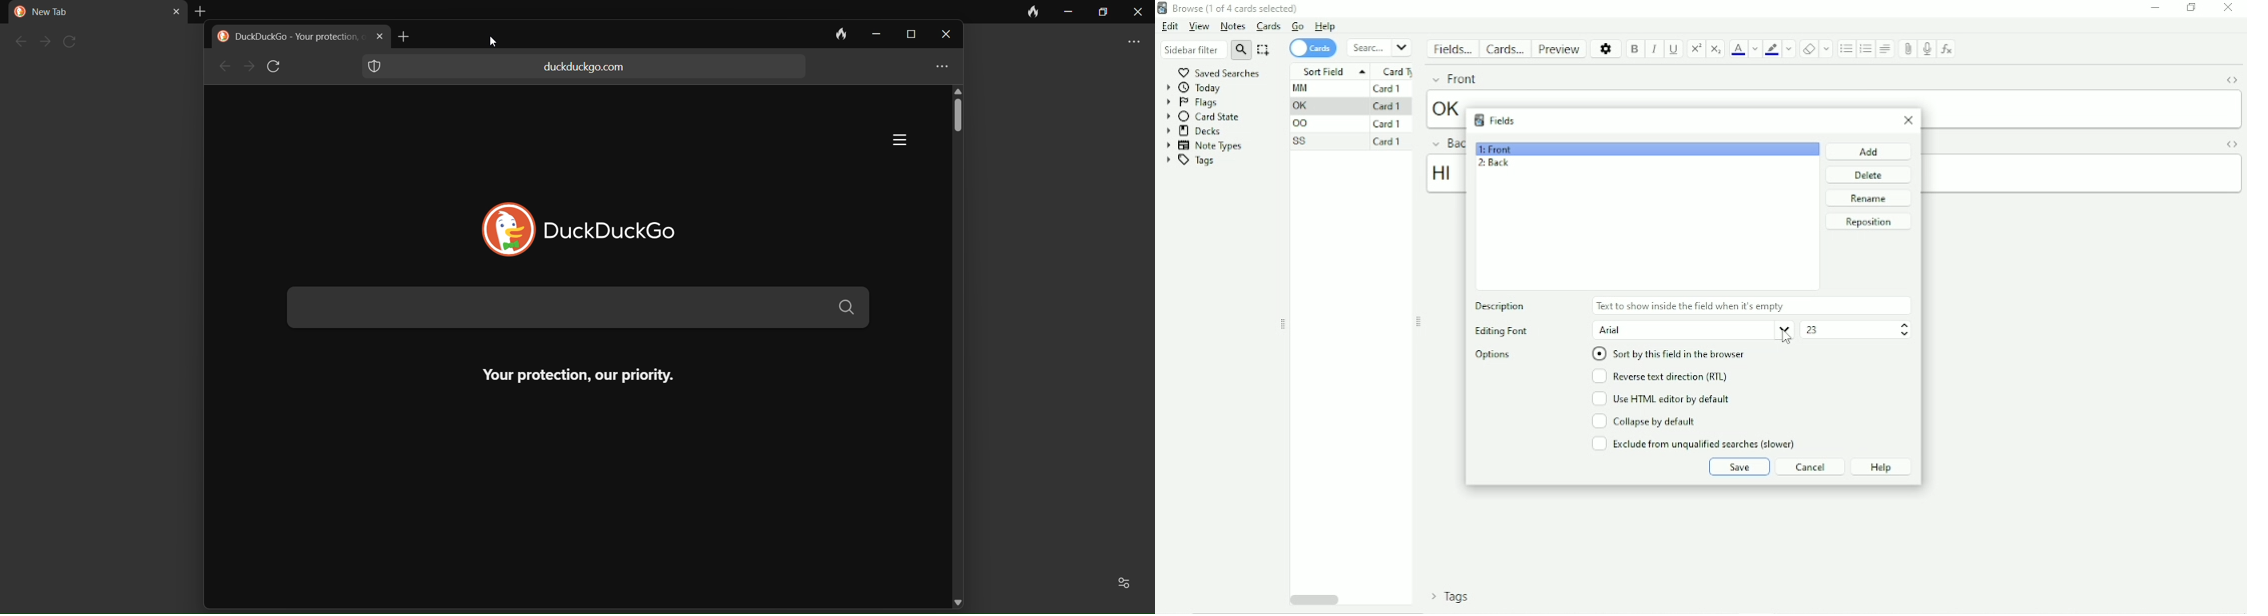 The width and height of the screenshot is (2268, 616). Describe the element at coordinates (248, 67) in the screenshot. I see `next` at that location.